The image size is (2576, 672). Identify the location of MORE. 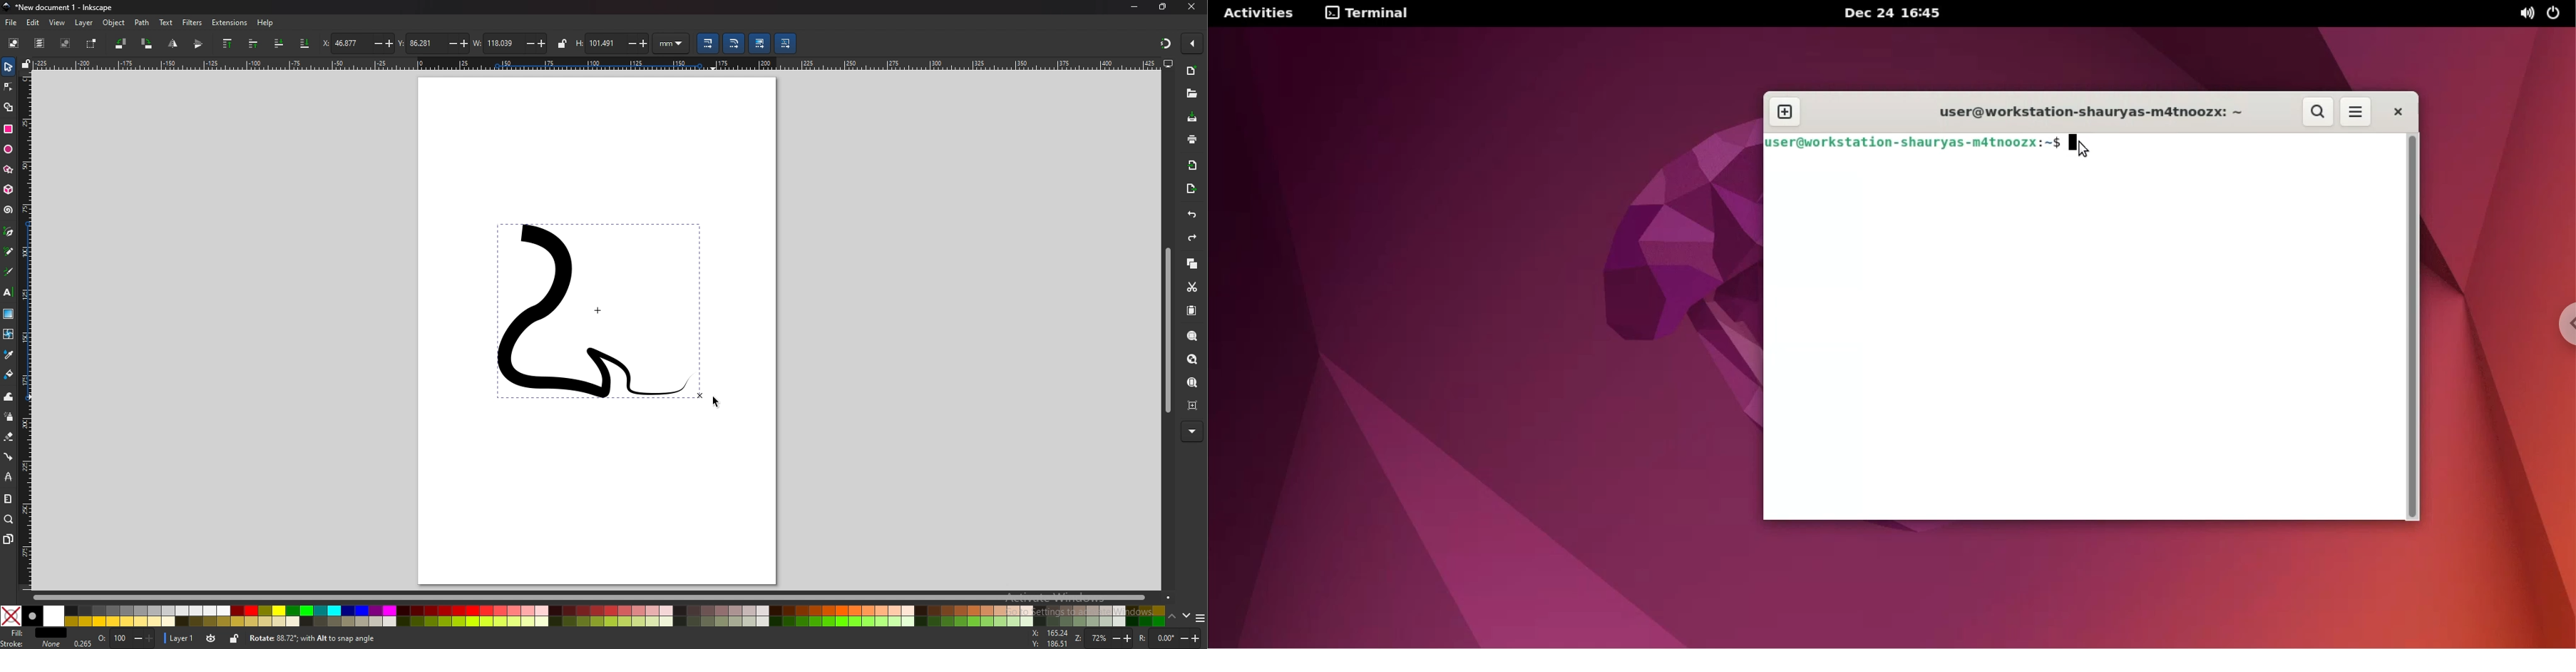
(1191, 430).